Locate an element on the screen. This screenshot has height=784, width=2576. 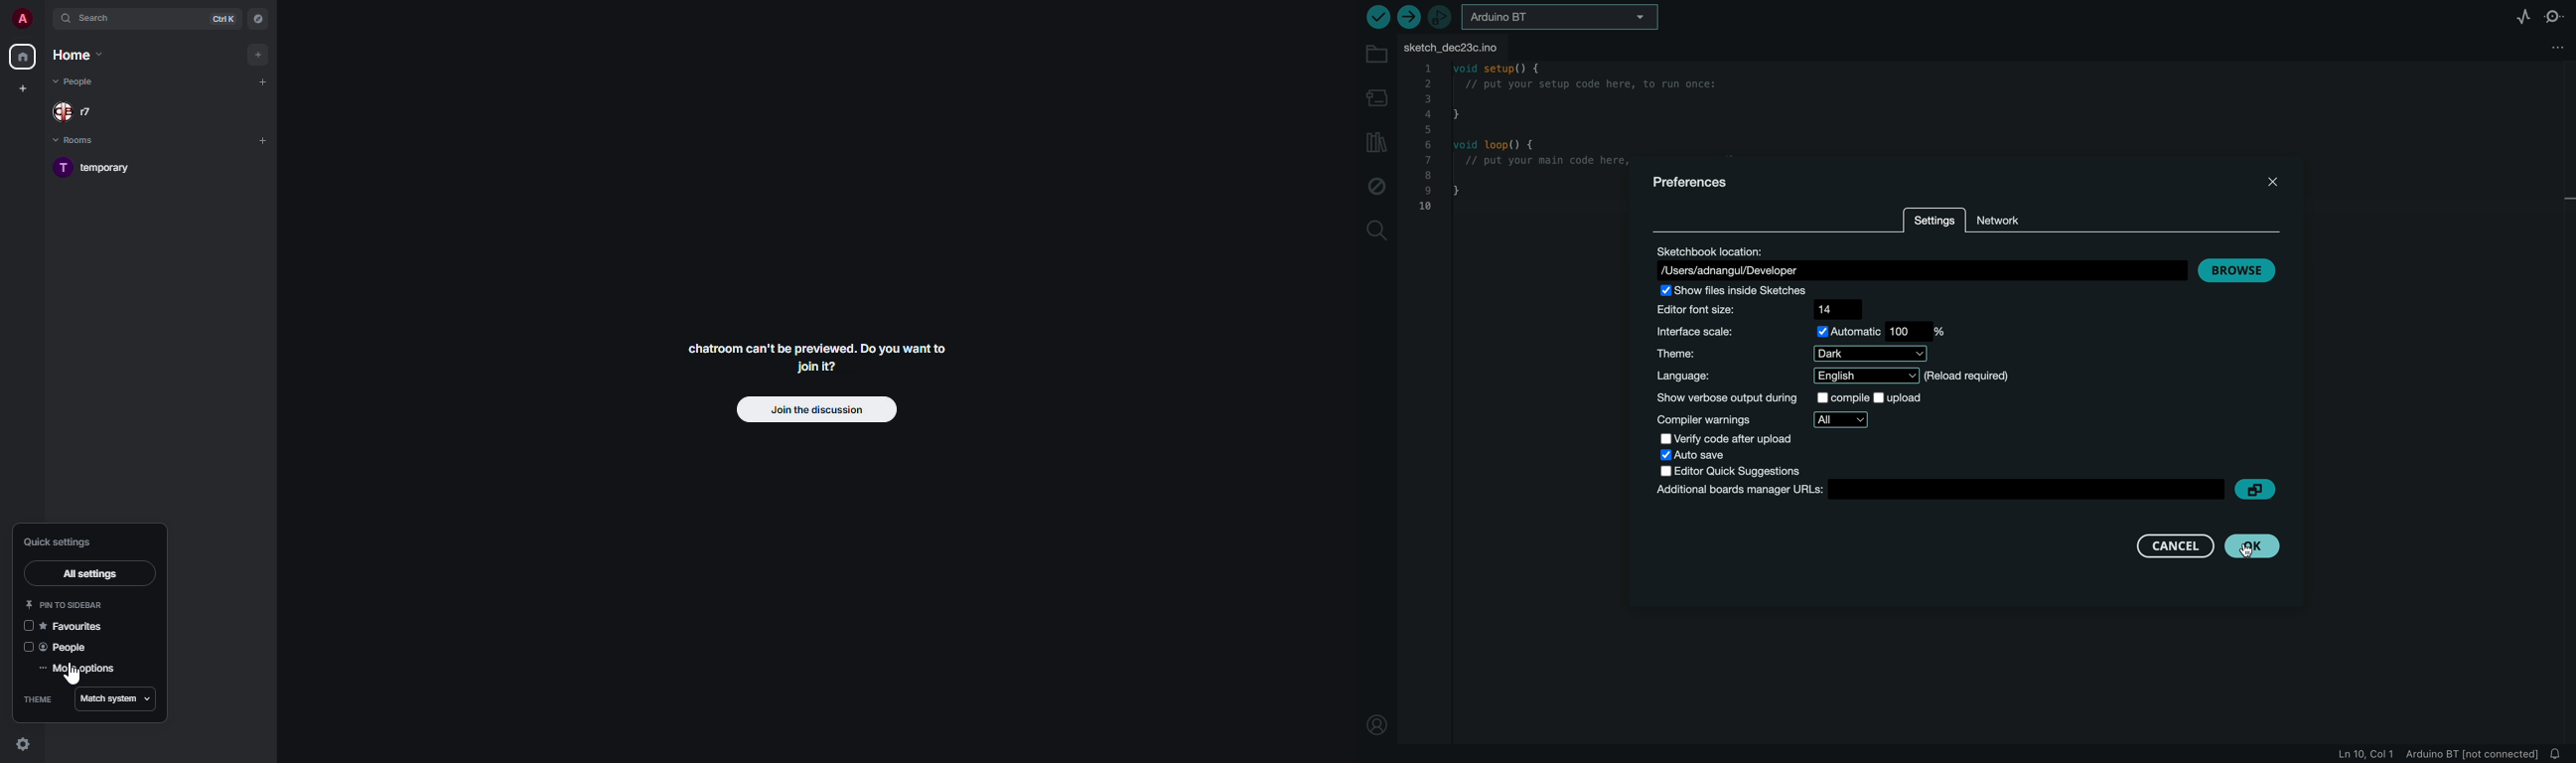
code is located at coordinates (1518, 144).